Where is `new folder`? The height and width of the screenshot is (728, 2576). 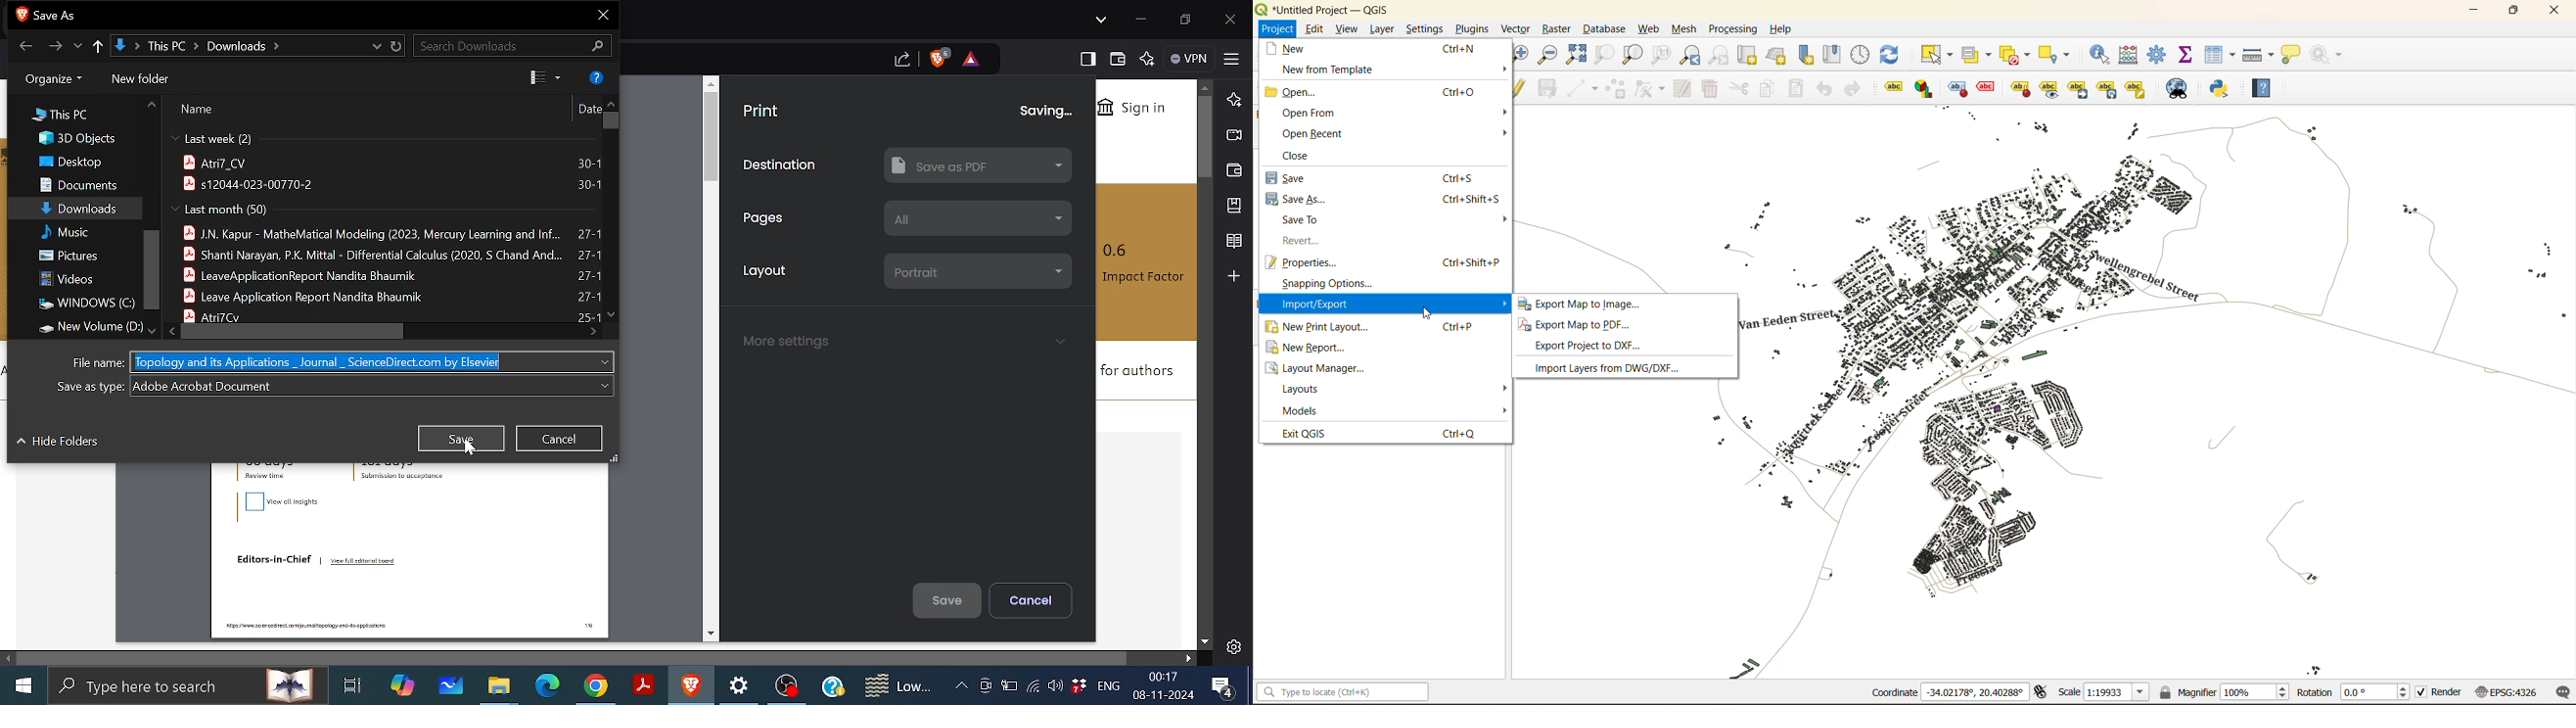 new folder is located at coordinates (136, 77).